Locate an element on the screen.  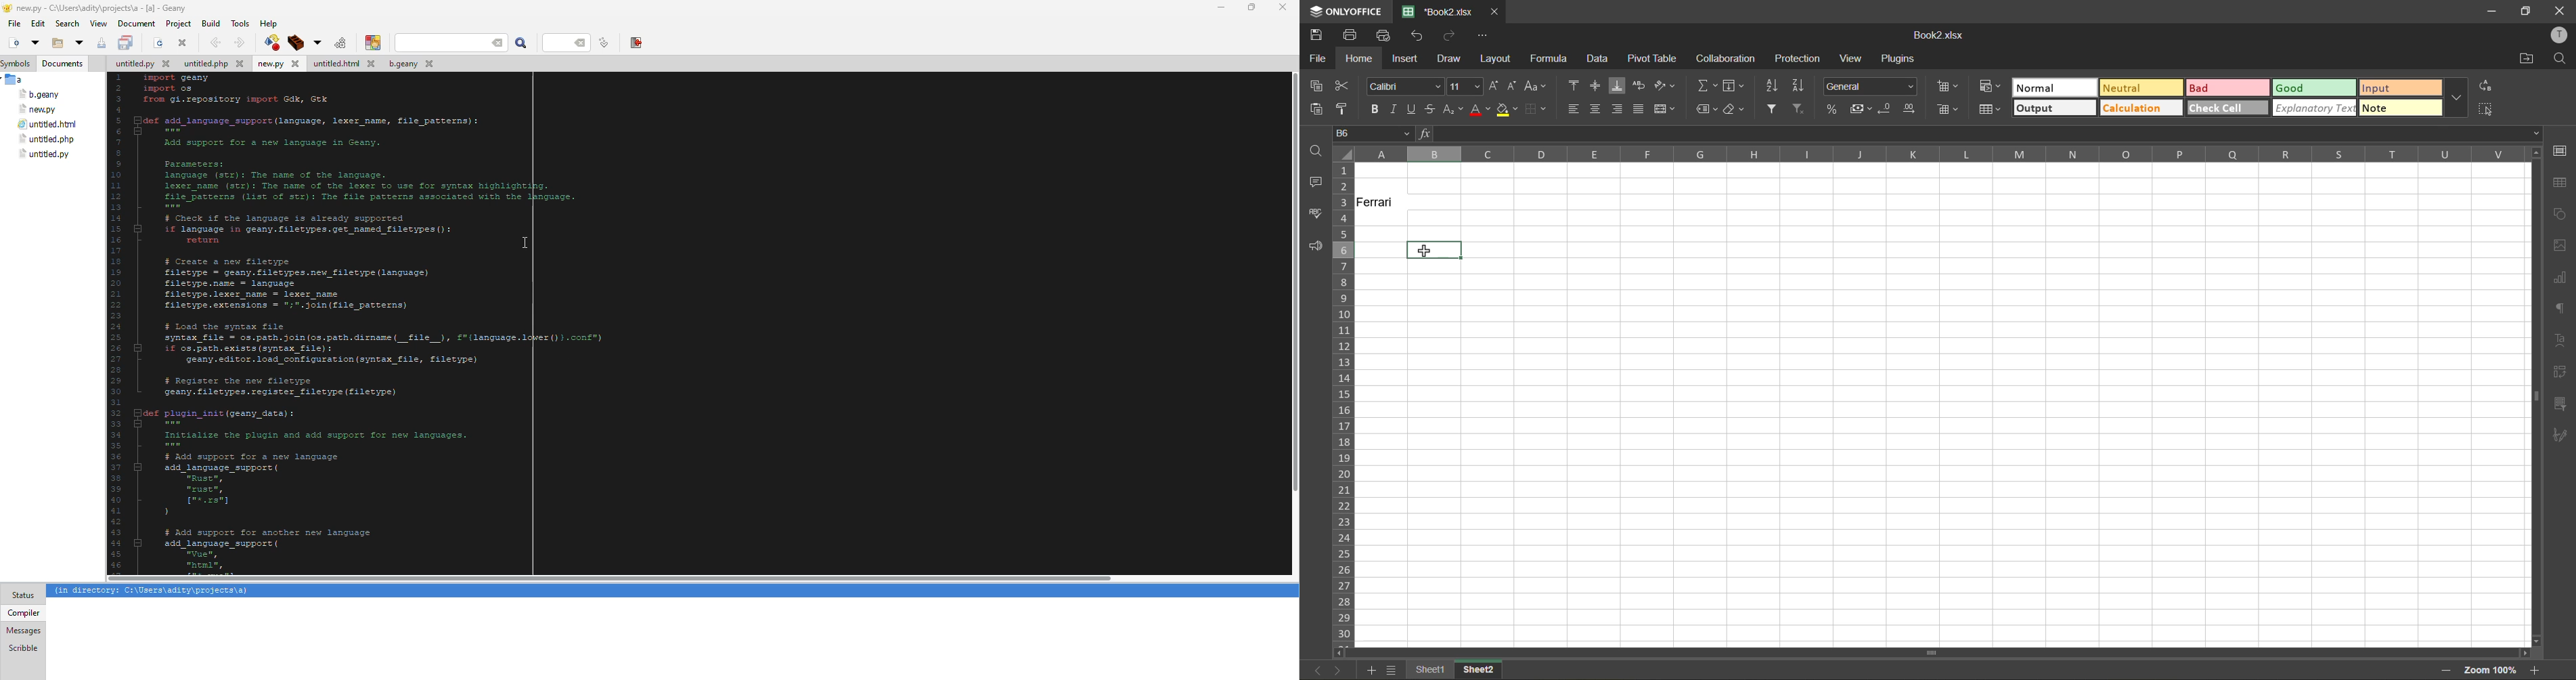
open is located at coordinates (79, 43).